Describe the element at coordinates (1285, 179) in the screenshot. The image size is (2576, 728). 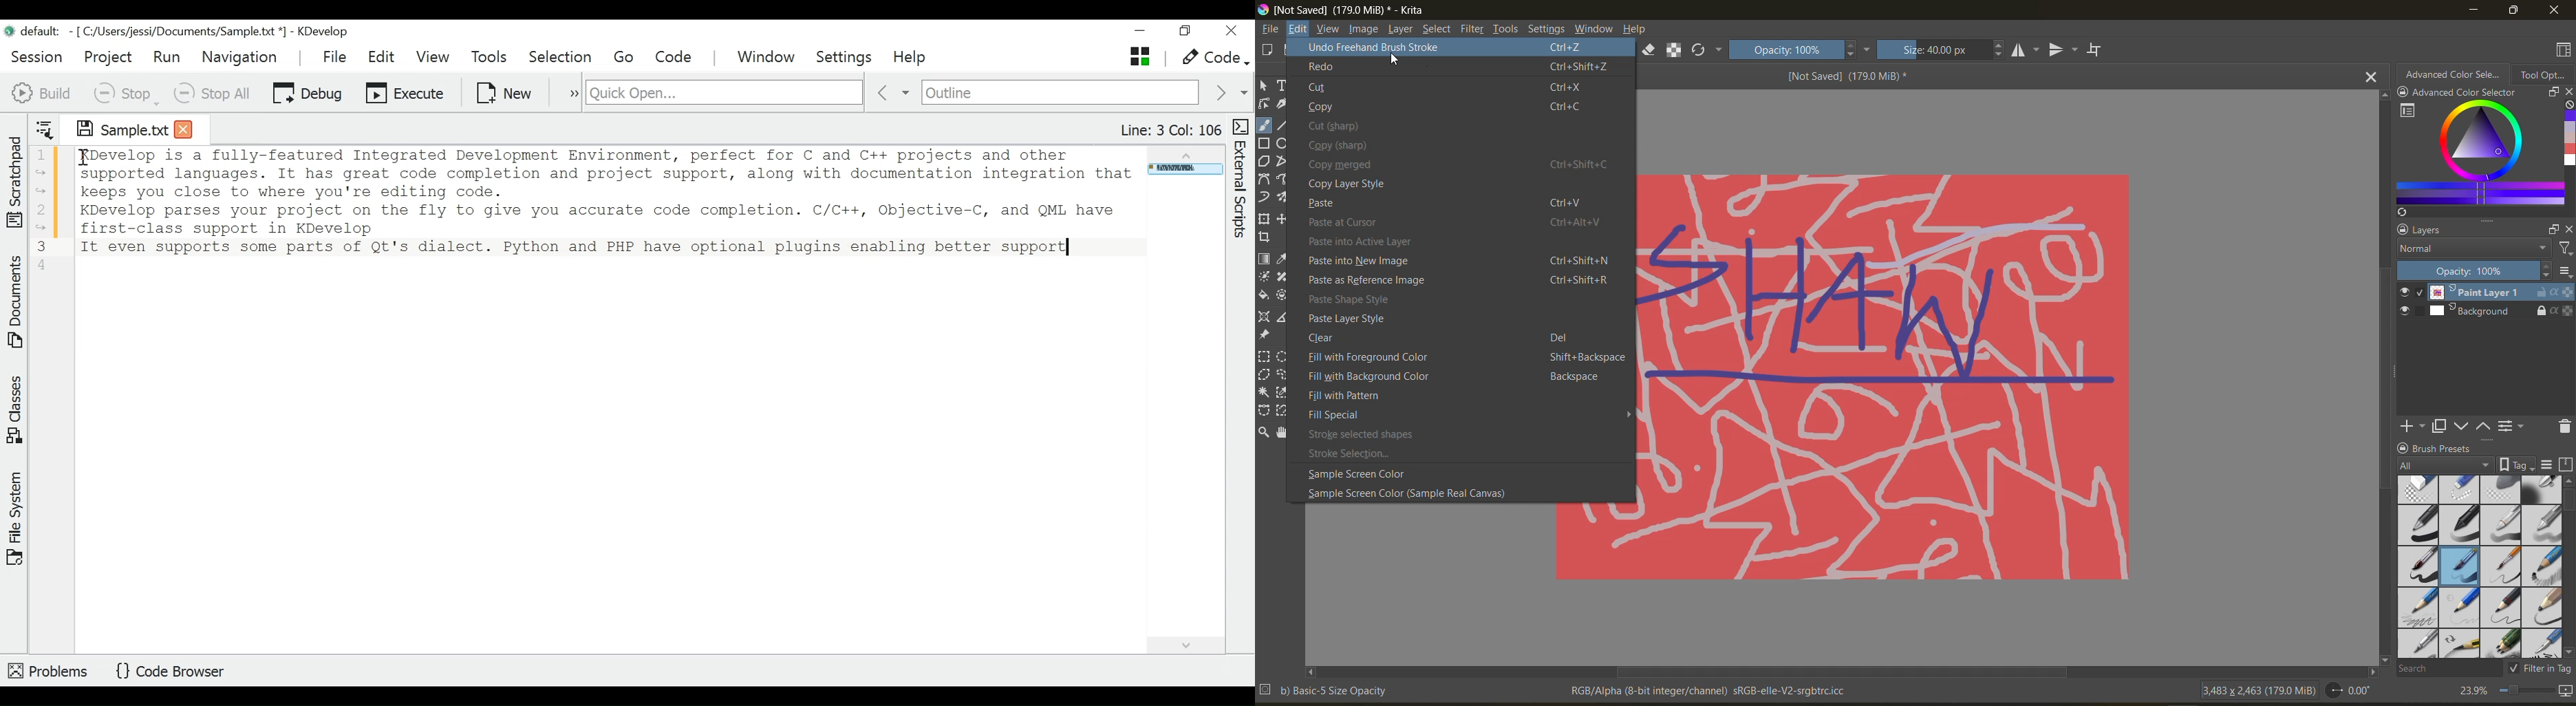
I see `free hand path tool` at that location.